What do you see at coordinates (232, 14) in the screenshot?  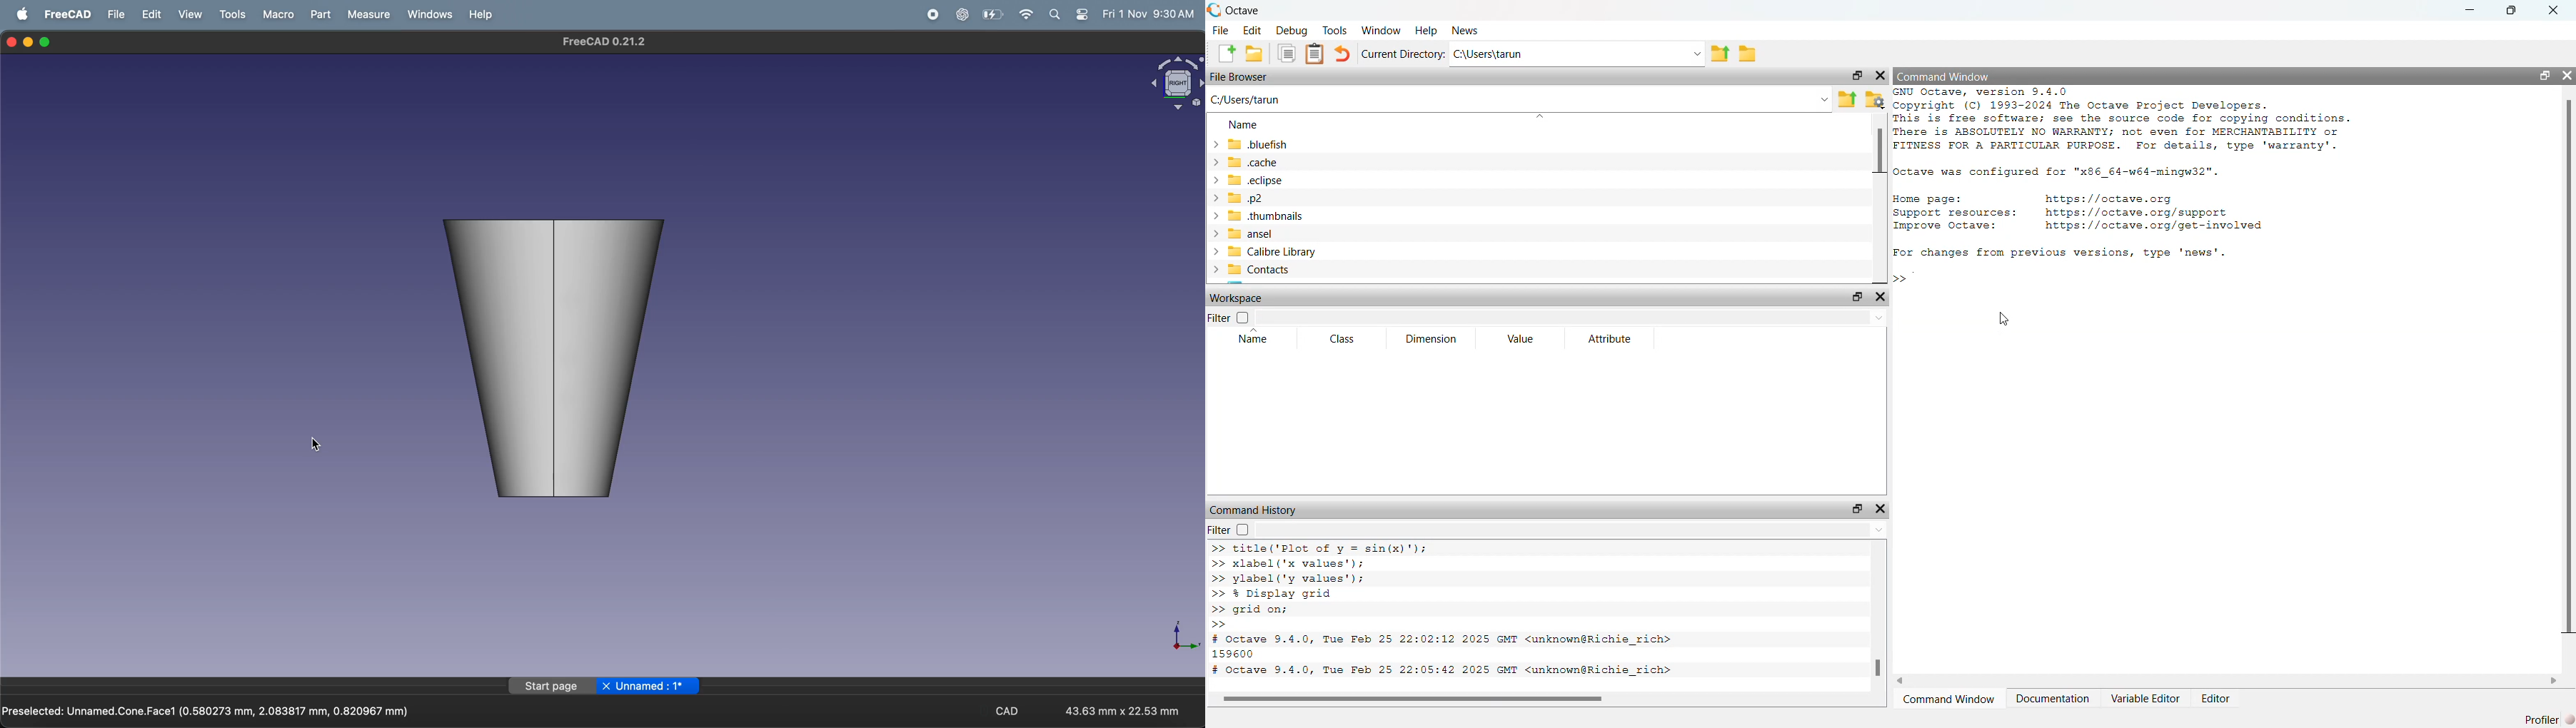 I see `tools` at bounding box center [232, 14].